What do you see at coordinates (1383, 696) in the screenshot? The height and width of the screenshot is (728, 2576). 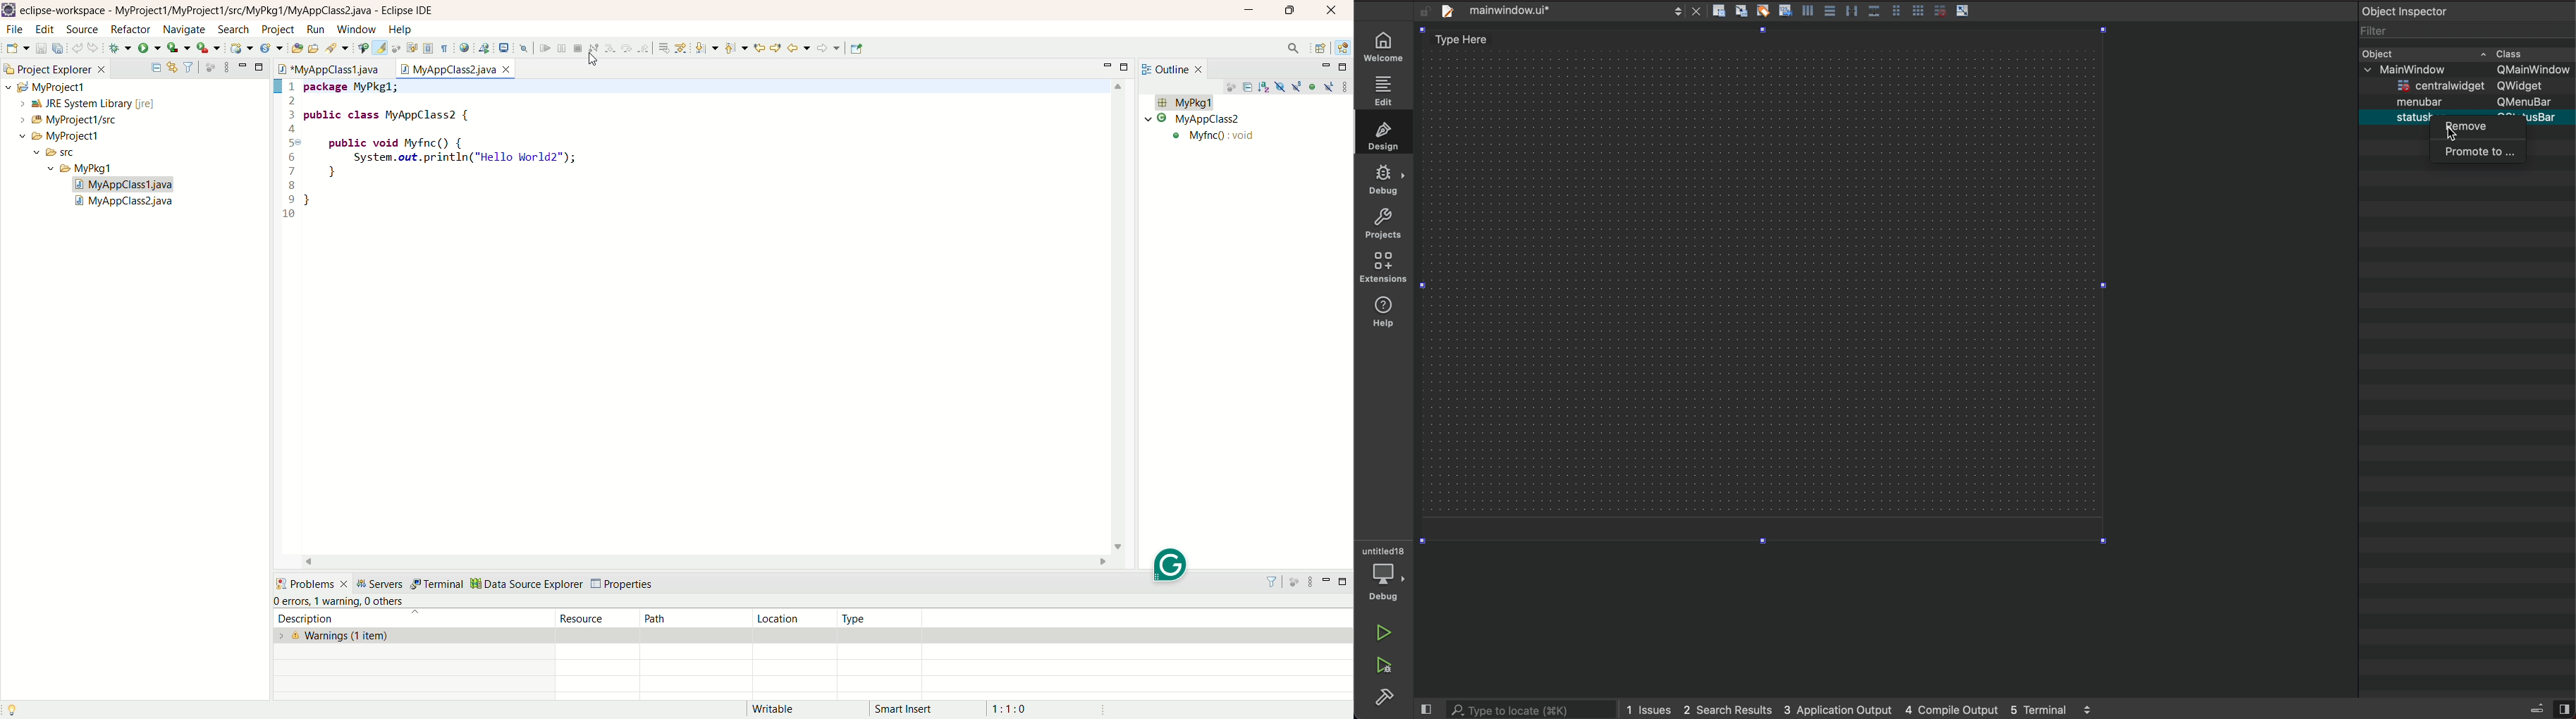 I see `build` at bounding box center [1383, 696].